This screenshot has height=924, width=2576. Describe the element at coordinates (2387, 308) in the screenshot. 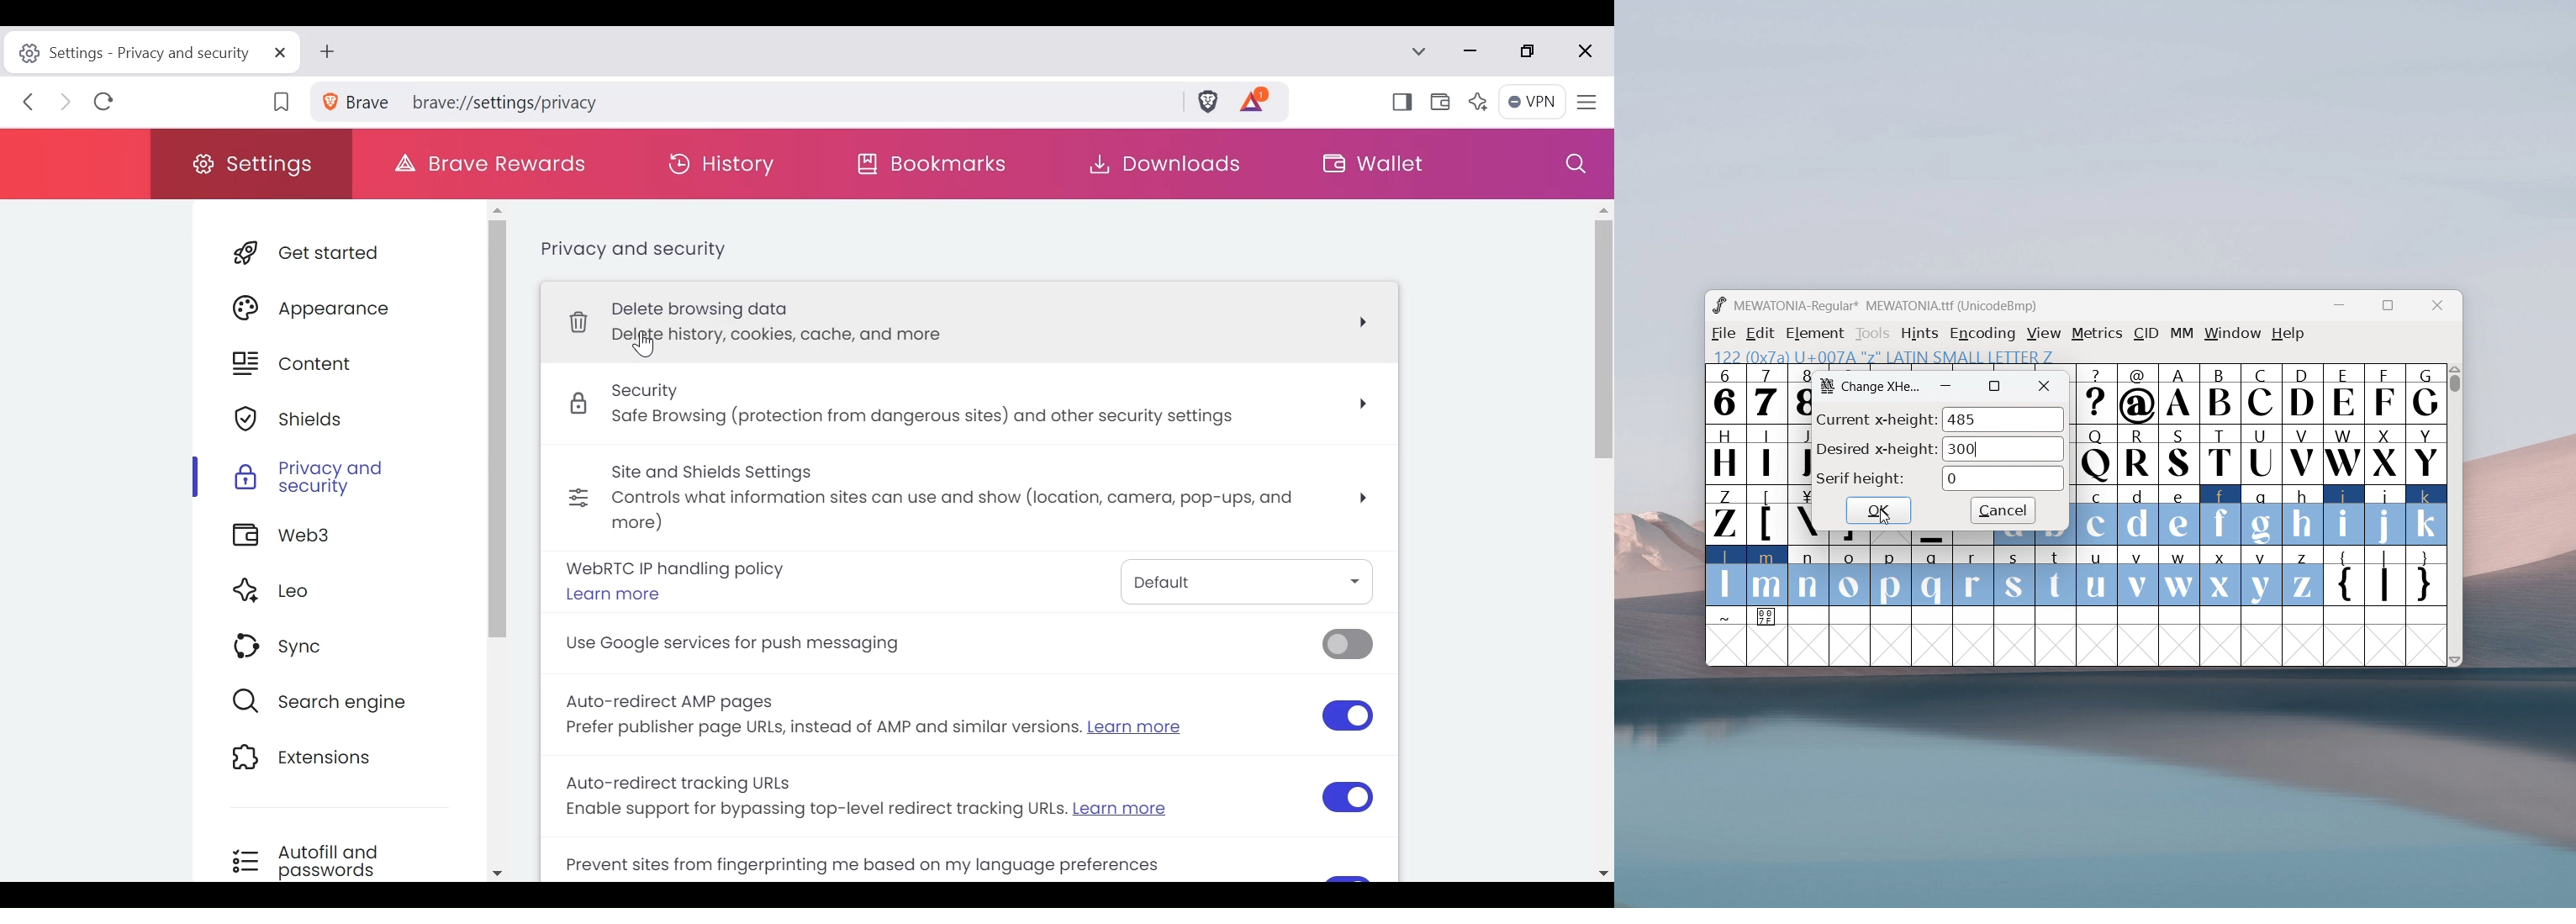

I see `maximize` at that location.